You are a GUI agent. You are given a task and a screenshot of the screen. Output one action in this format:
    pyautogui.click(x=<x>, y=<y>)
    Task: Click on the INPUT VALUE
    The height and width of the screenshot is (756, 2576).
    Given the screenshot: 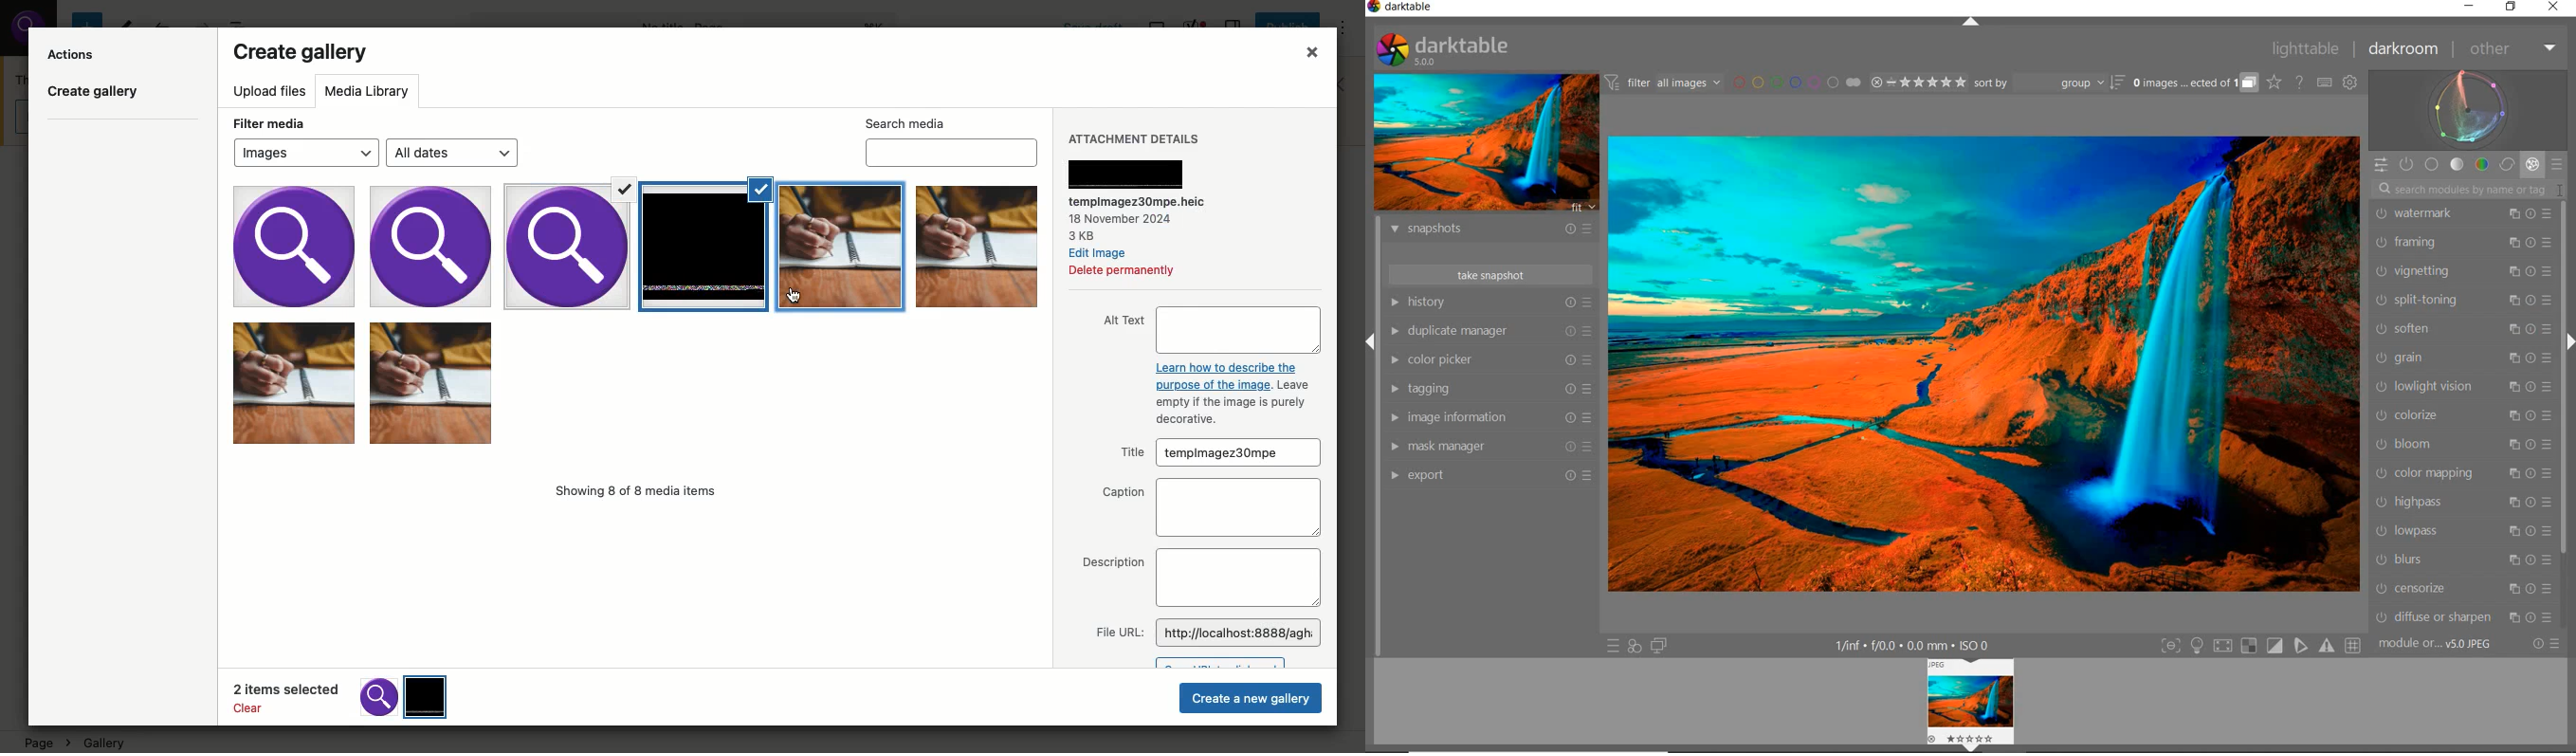 What is the action you would take?
    pyautogui.click(x=2477, y=188)
    